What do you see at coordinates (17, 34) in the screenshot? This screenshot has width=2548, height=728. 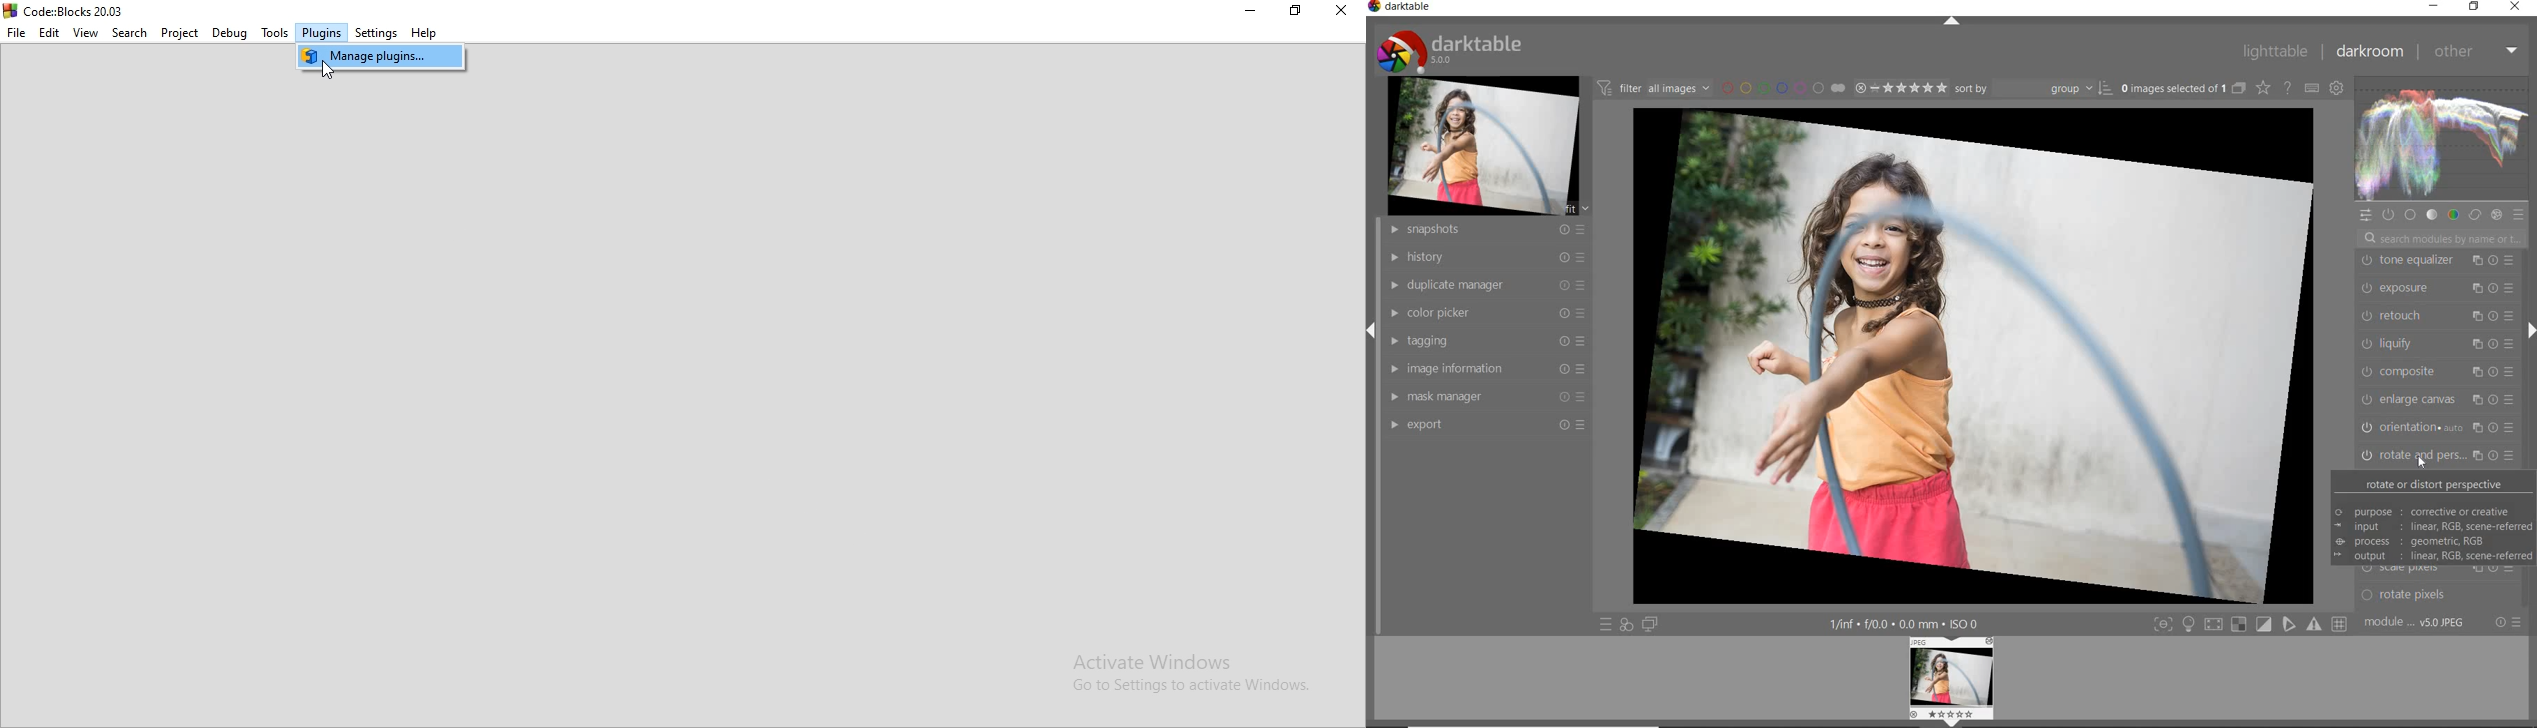 I see `file` at bounding box center [17, 34].